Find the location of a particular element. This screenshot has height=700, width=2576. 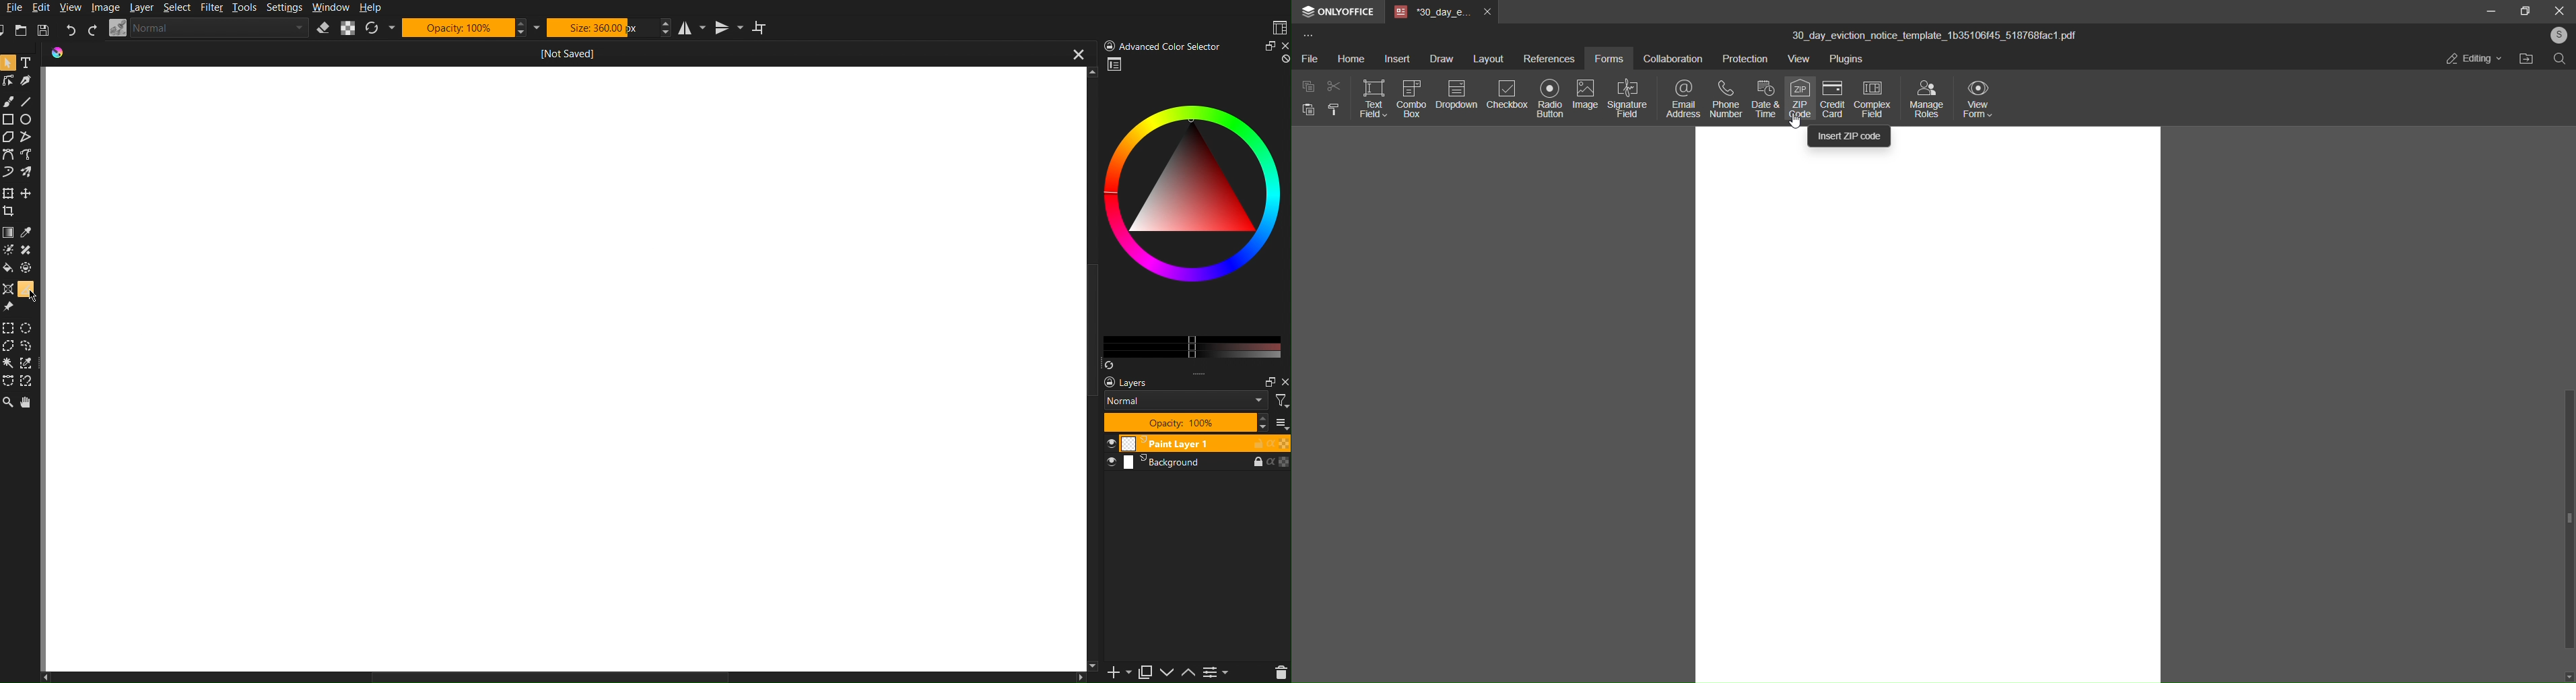

minimize is located at coordinates (2490, 9).